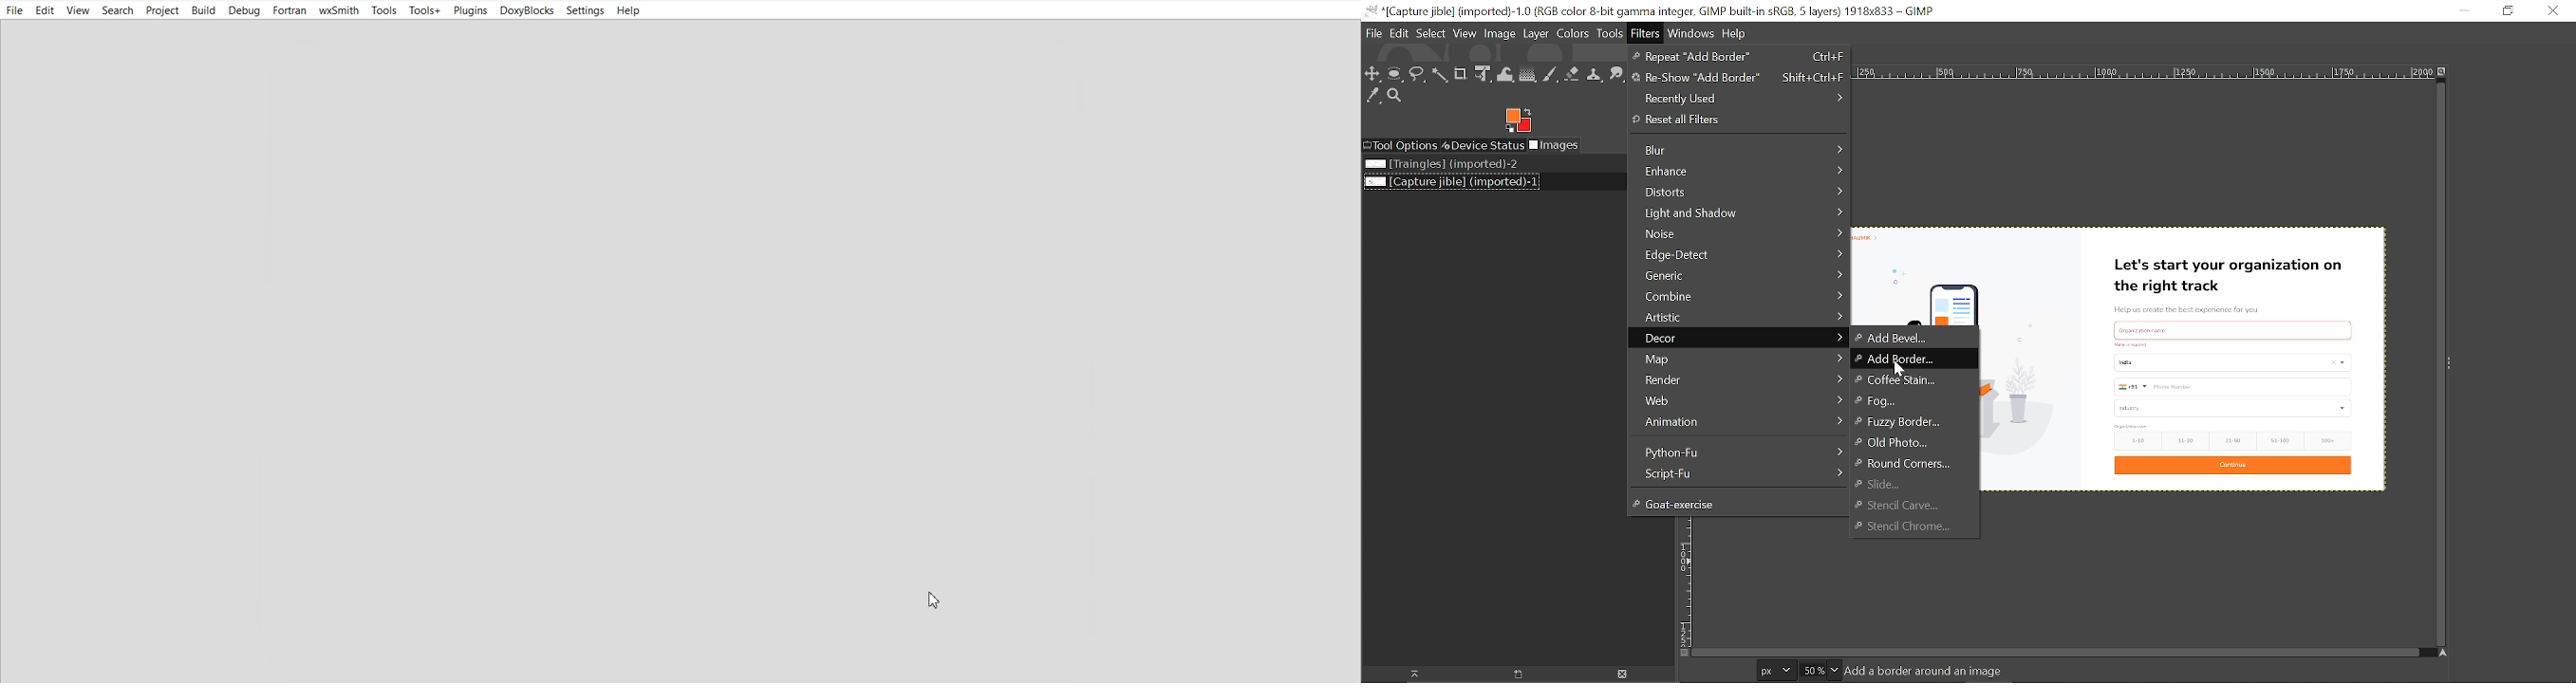 The width and height of the screenshot is (2576, 700). Describe the element at coordinates (1610, 33) in the screenshot. I see `Tools` at that location.